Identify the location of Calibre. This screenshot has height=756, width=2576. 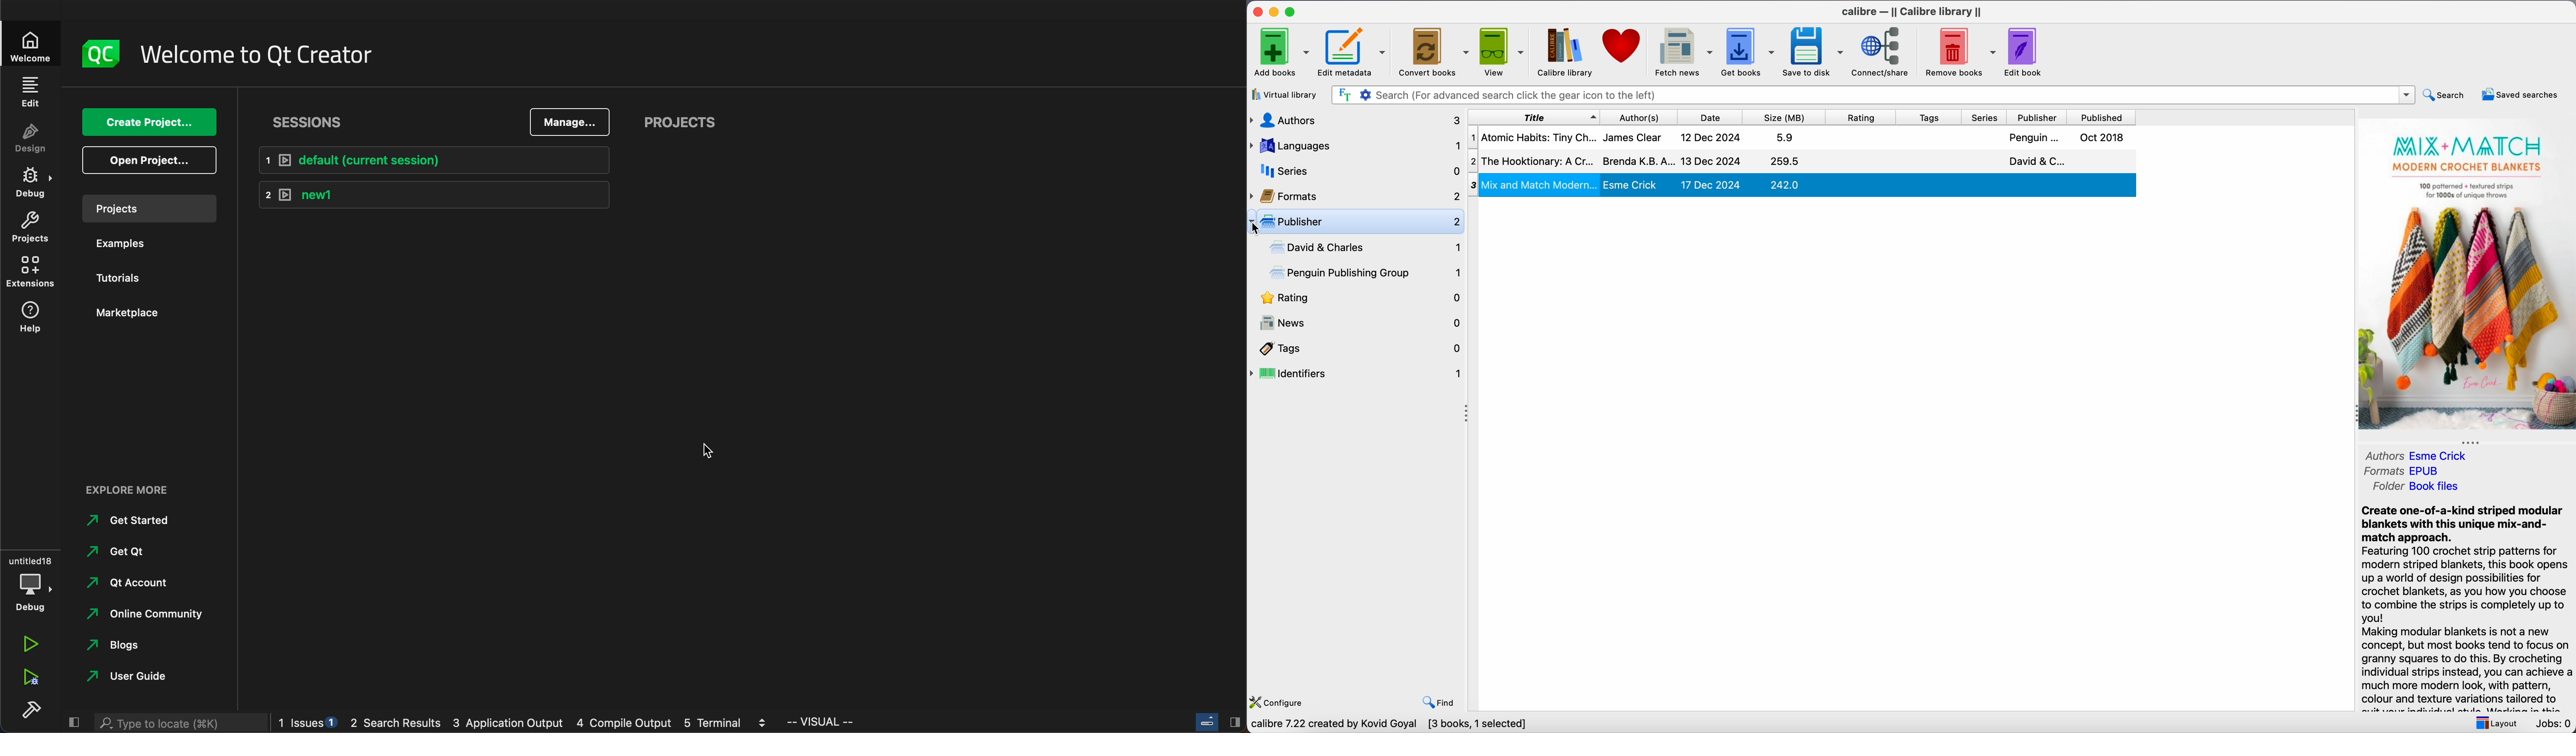
(1913, 11).